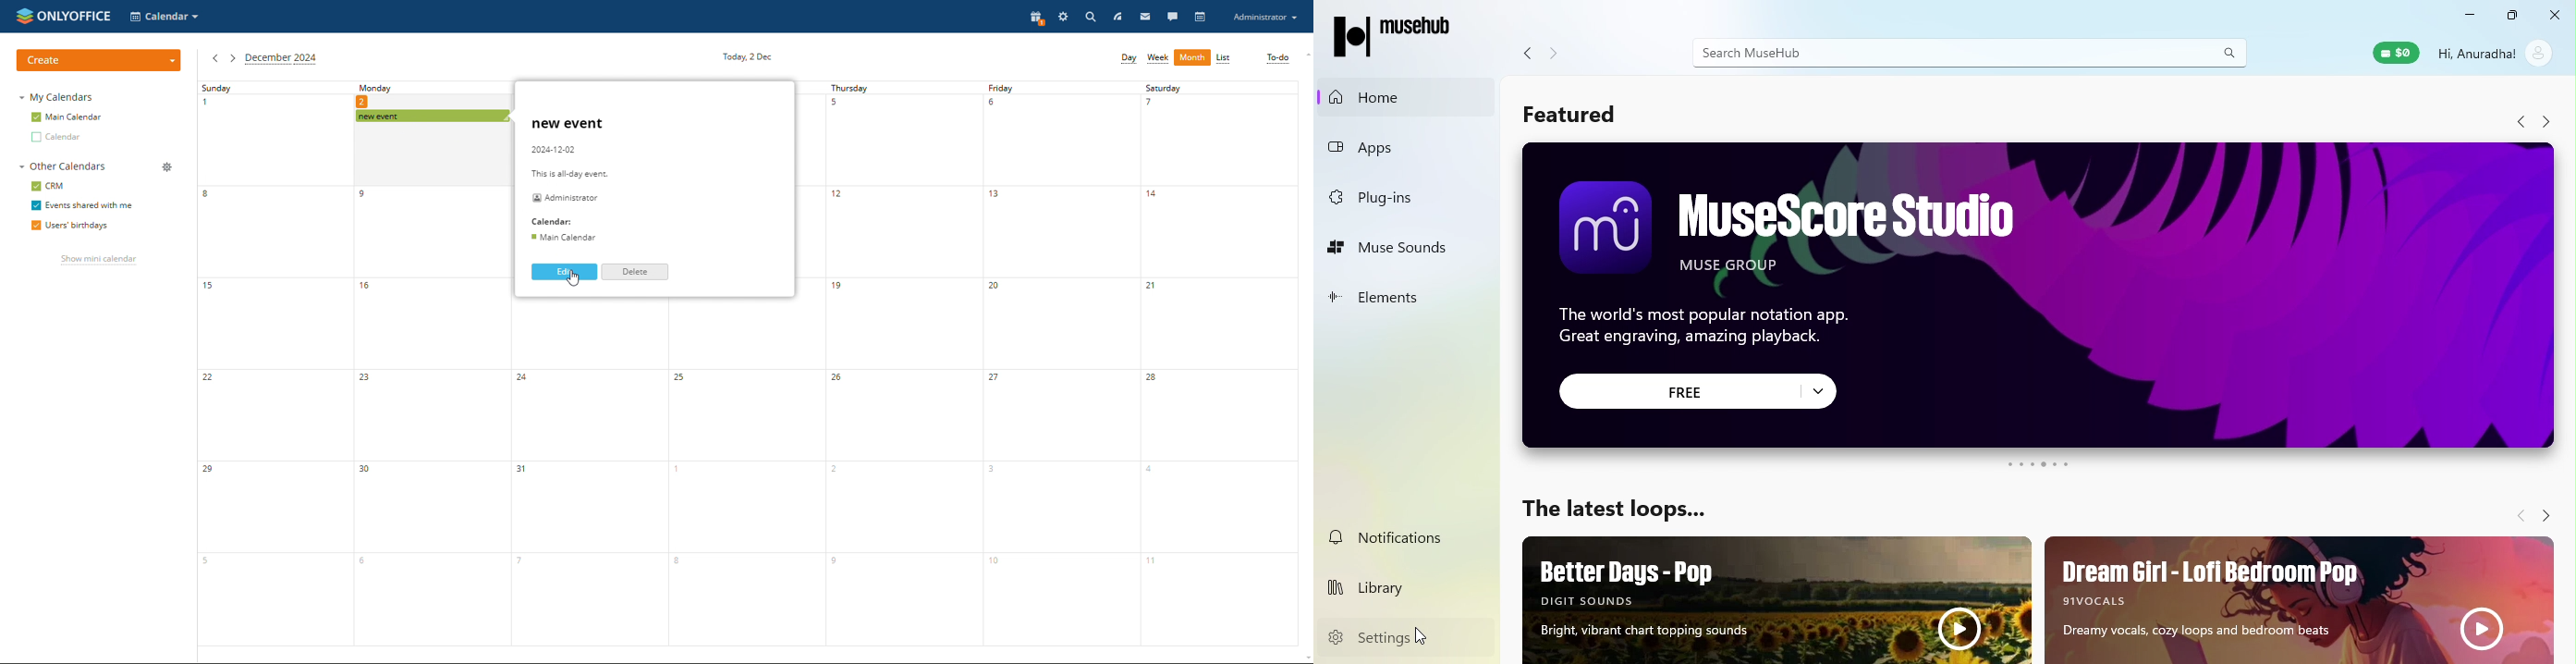 This screenshot has height=672, width=2576. What do you see at coordinates (1579, 115) in the screenshot?
I see `Featured` at bounding box center [1579, 115].